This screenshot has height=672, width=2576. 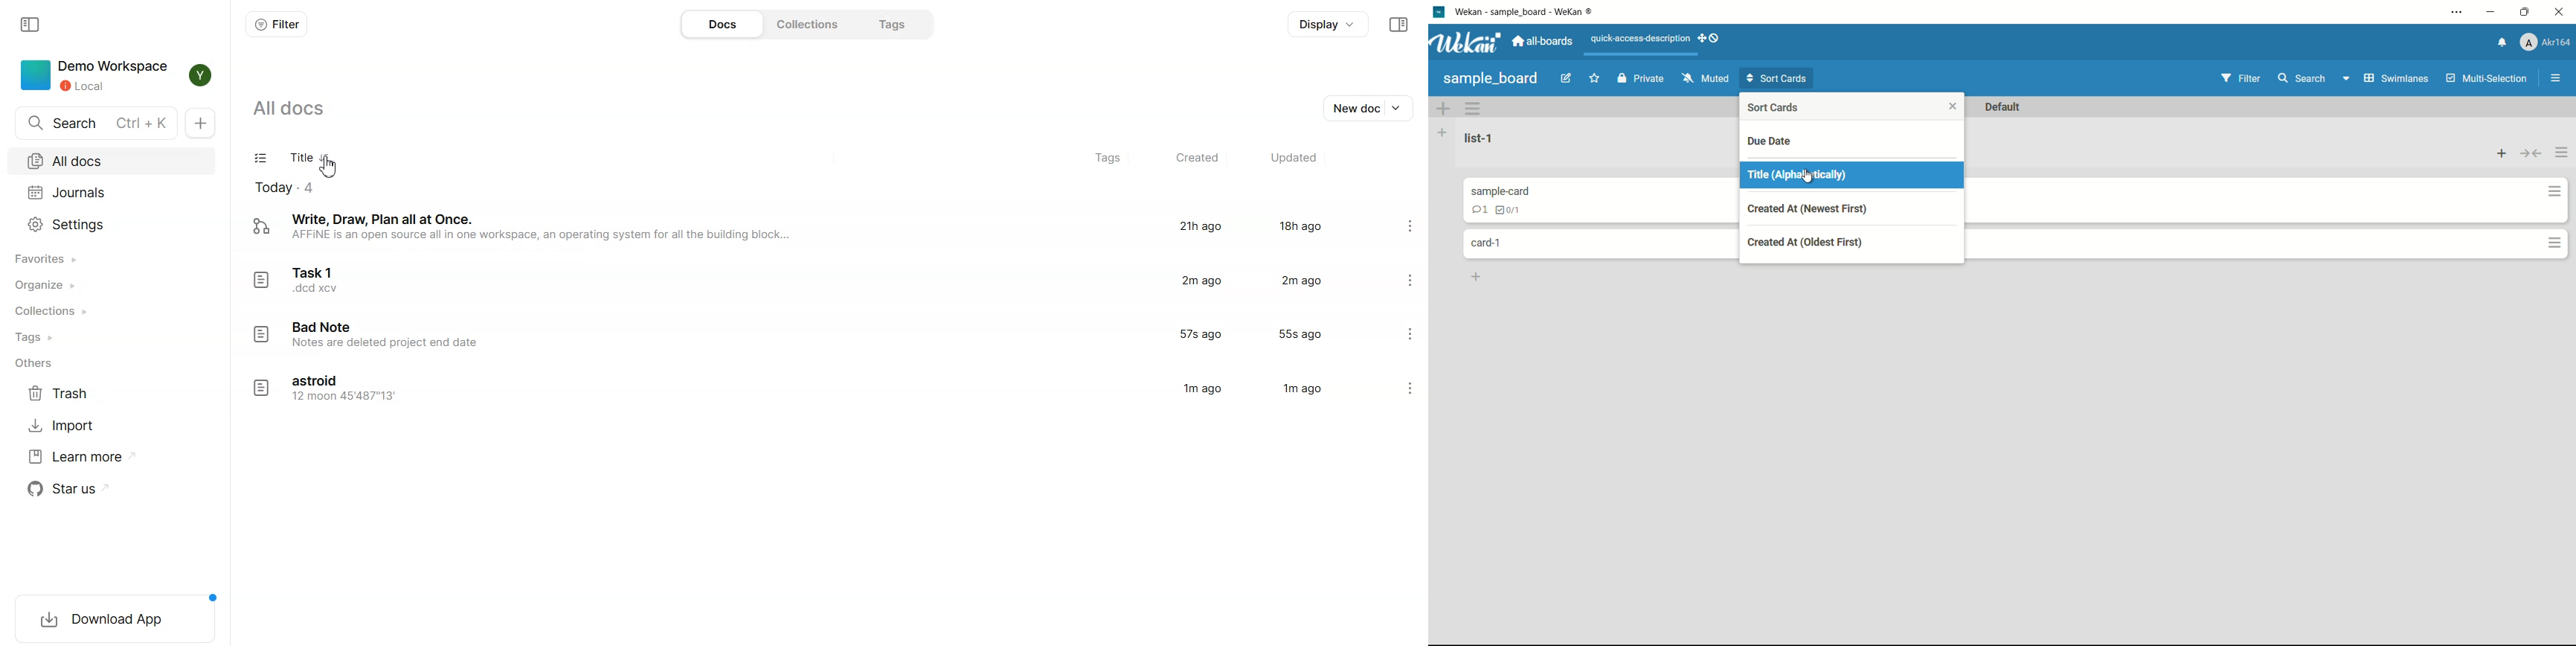 I want to click on 55s ago, so click(x=1304, y=335).